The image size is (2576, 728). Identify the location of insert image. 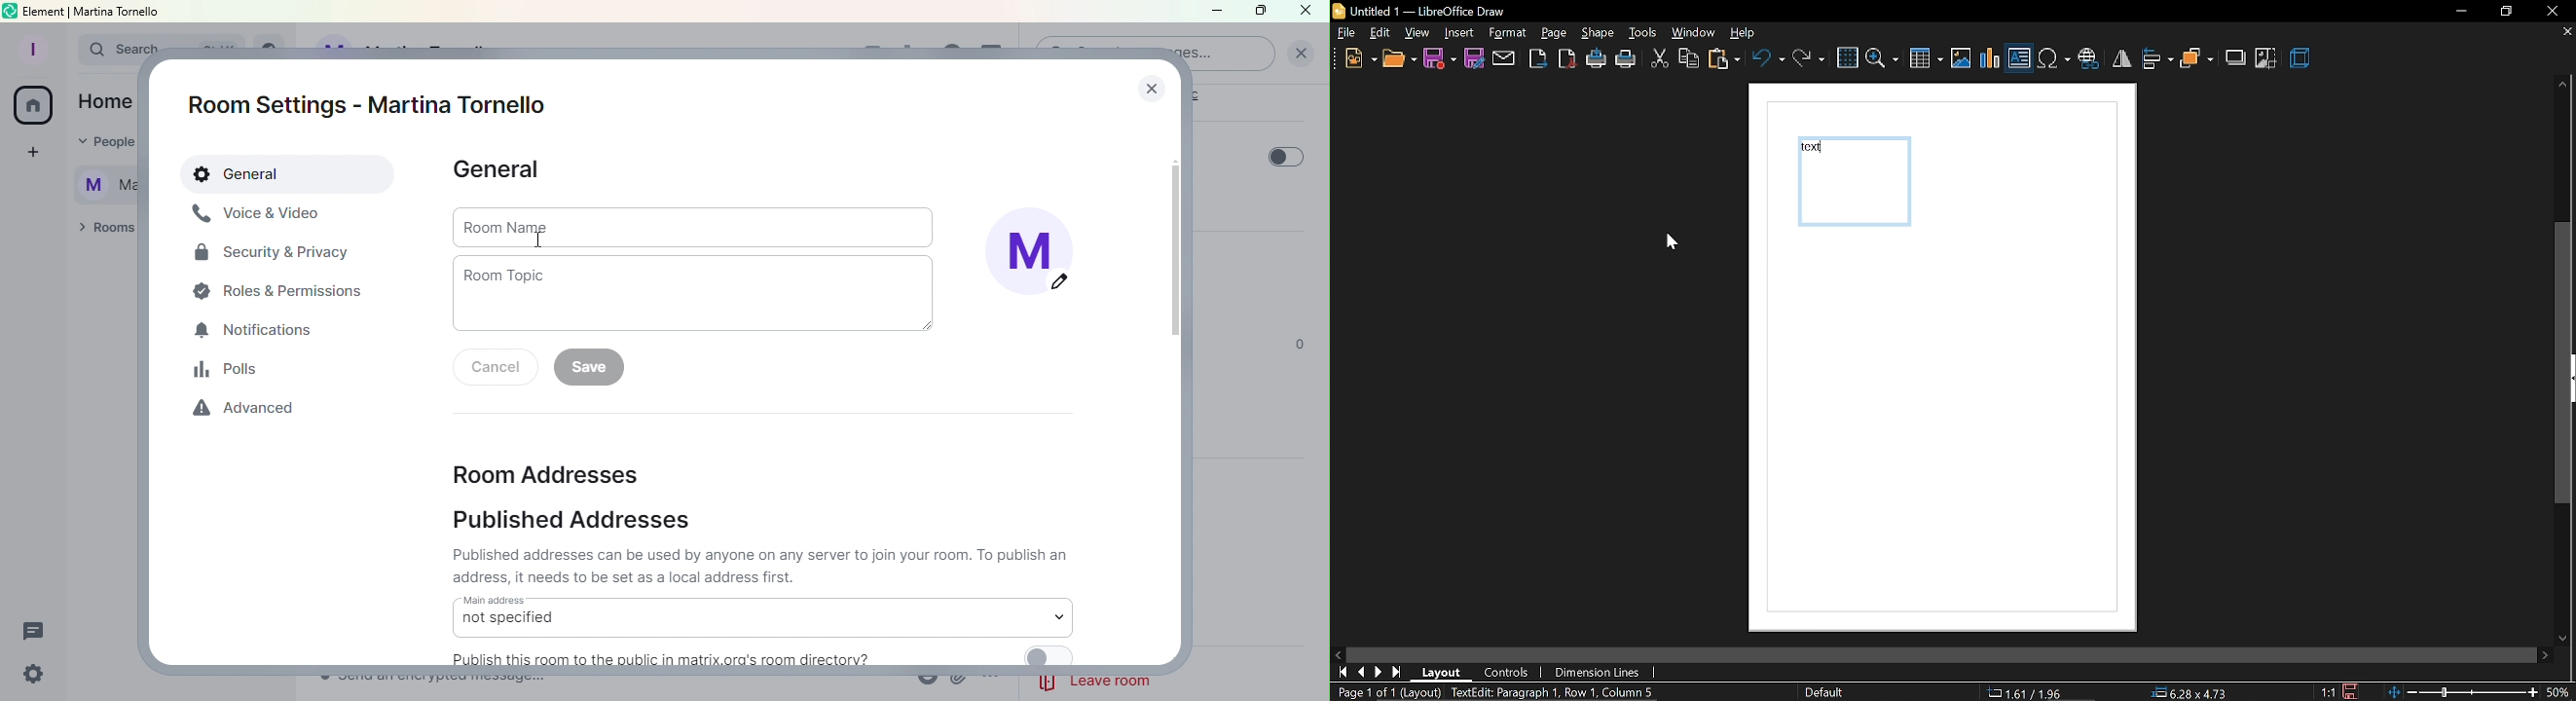
(1961, 59).